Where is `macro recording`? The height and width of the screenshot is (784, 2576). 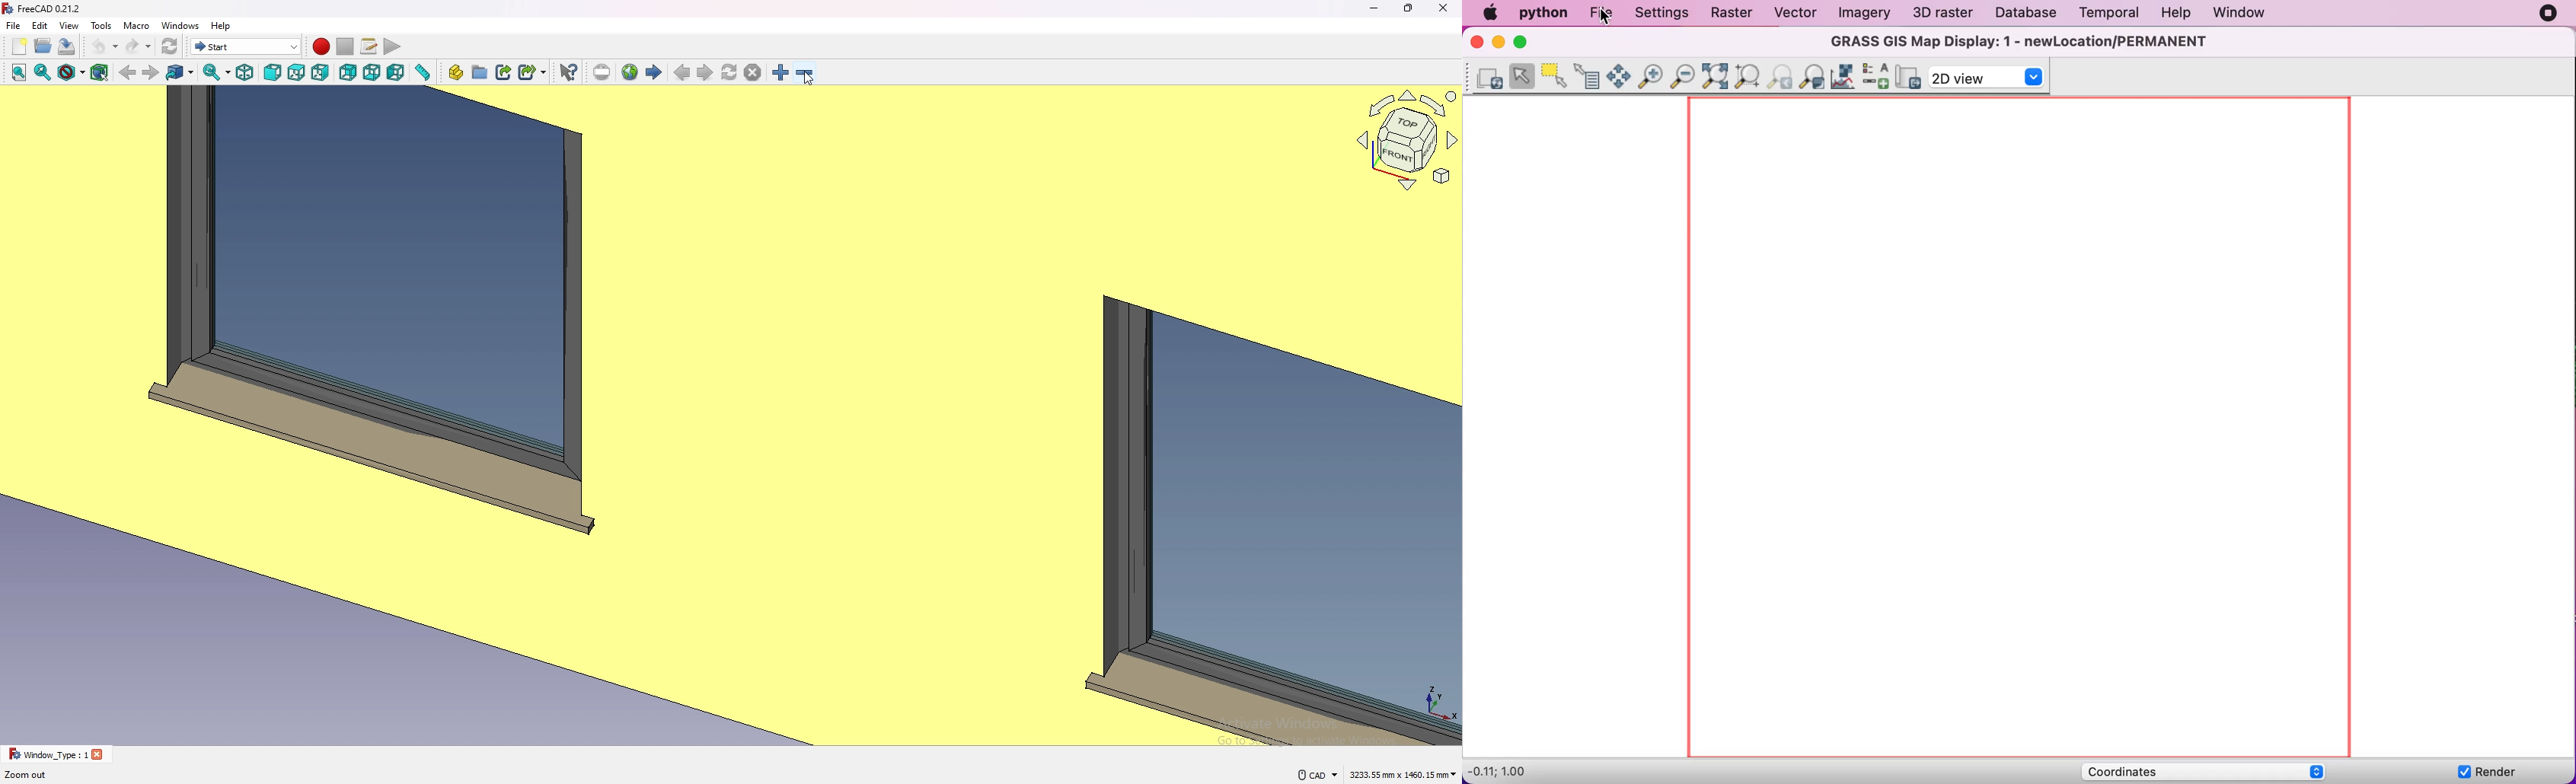
macro recording is located at coordinates (321, 46).